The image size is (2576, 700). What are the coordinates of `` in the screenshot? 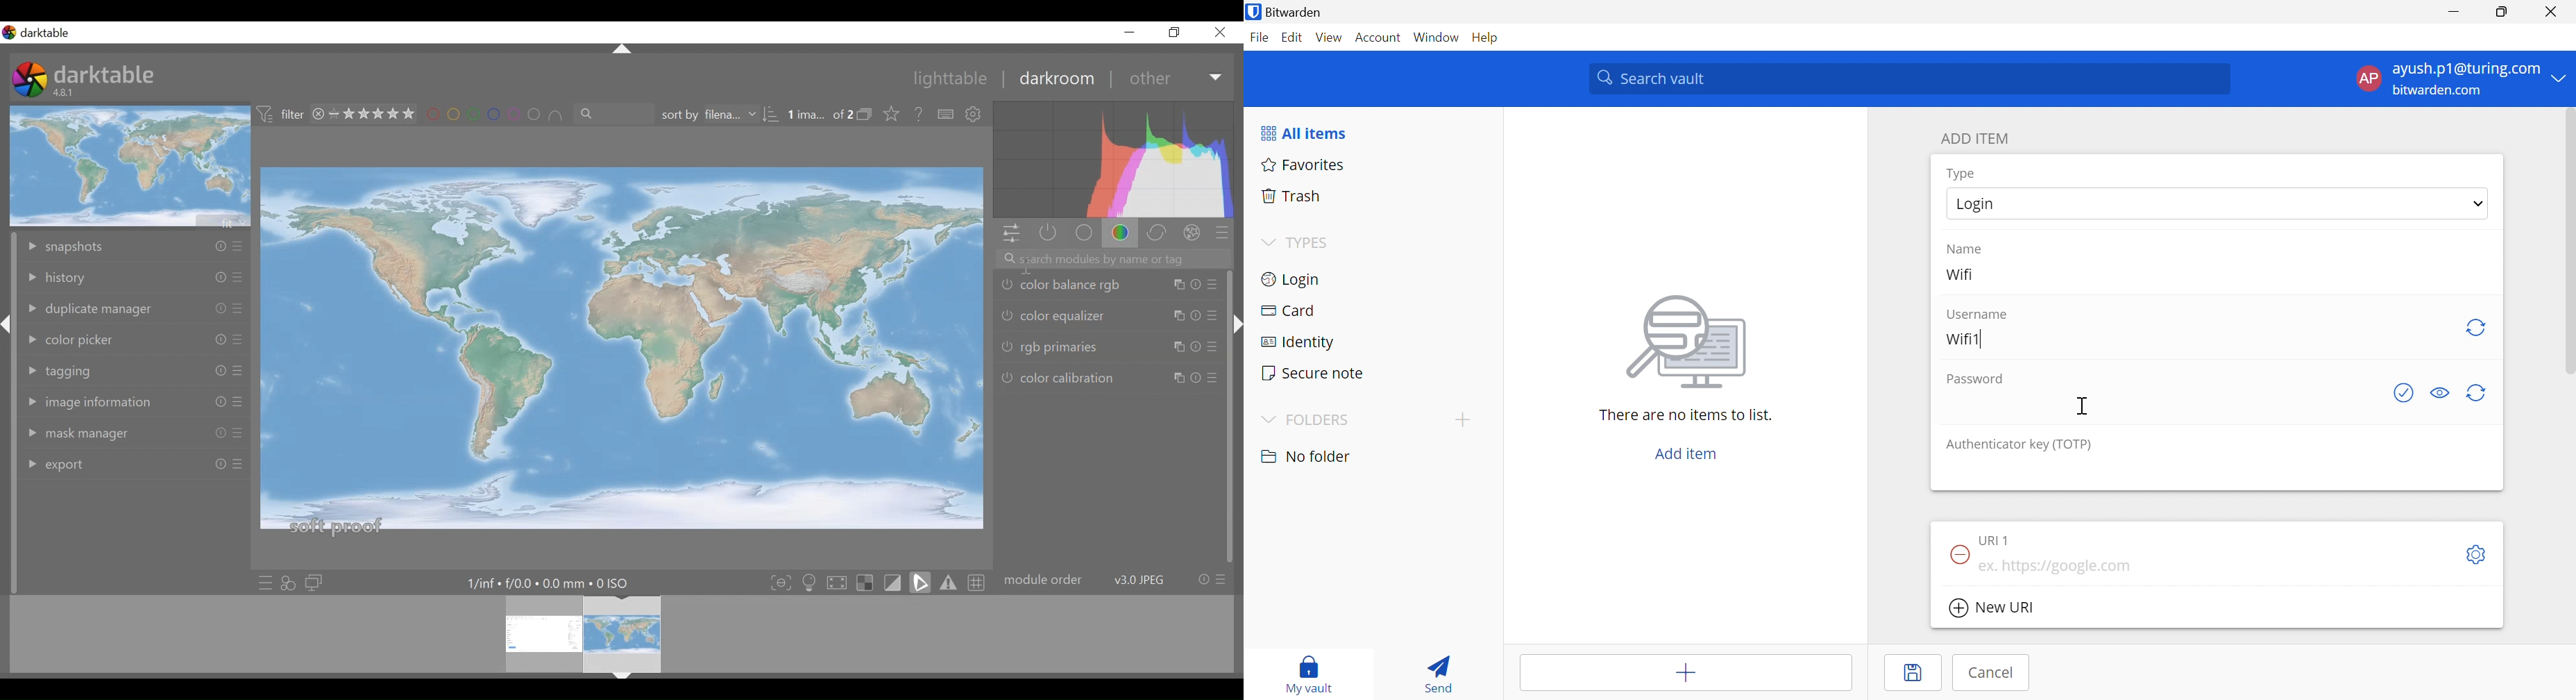 It's located at (622, 51).